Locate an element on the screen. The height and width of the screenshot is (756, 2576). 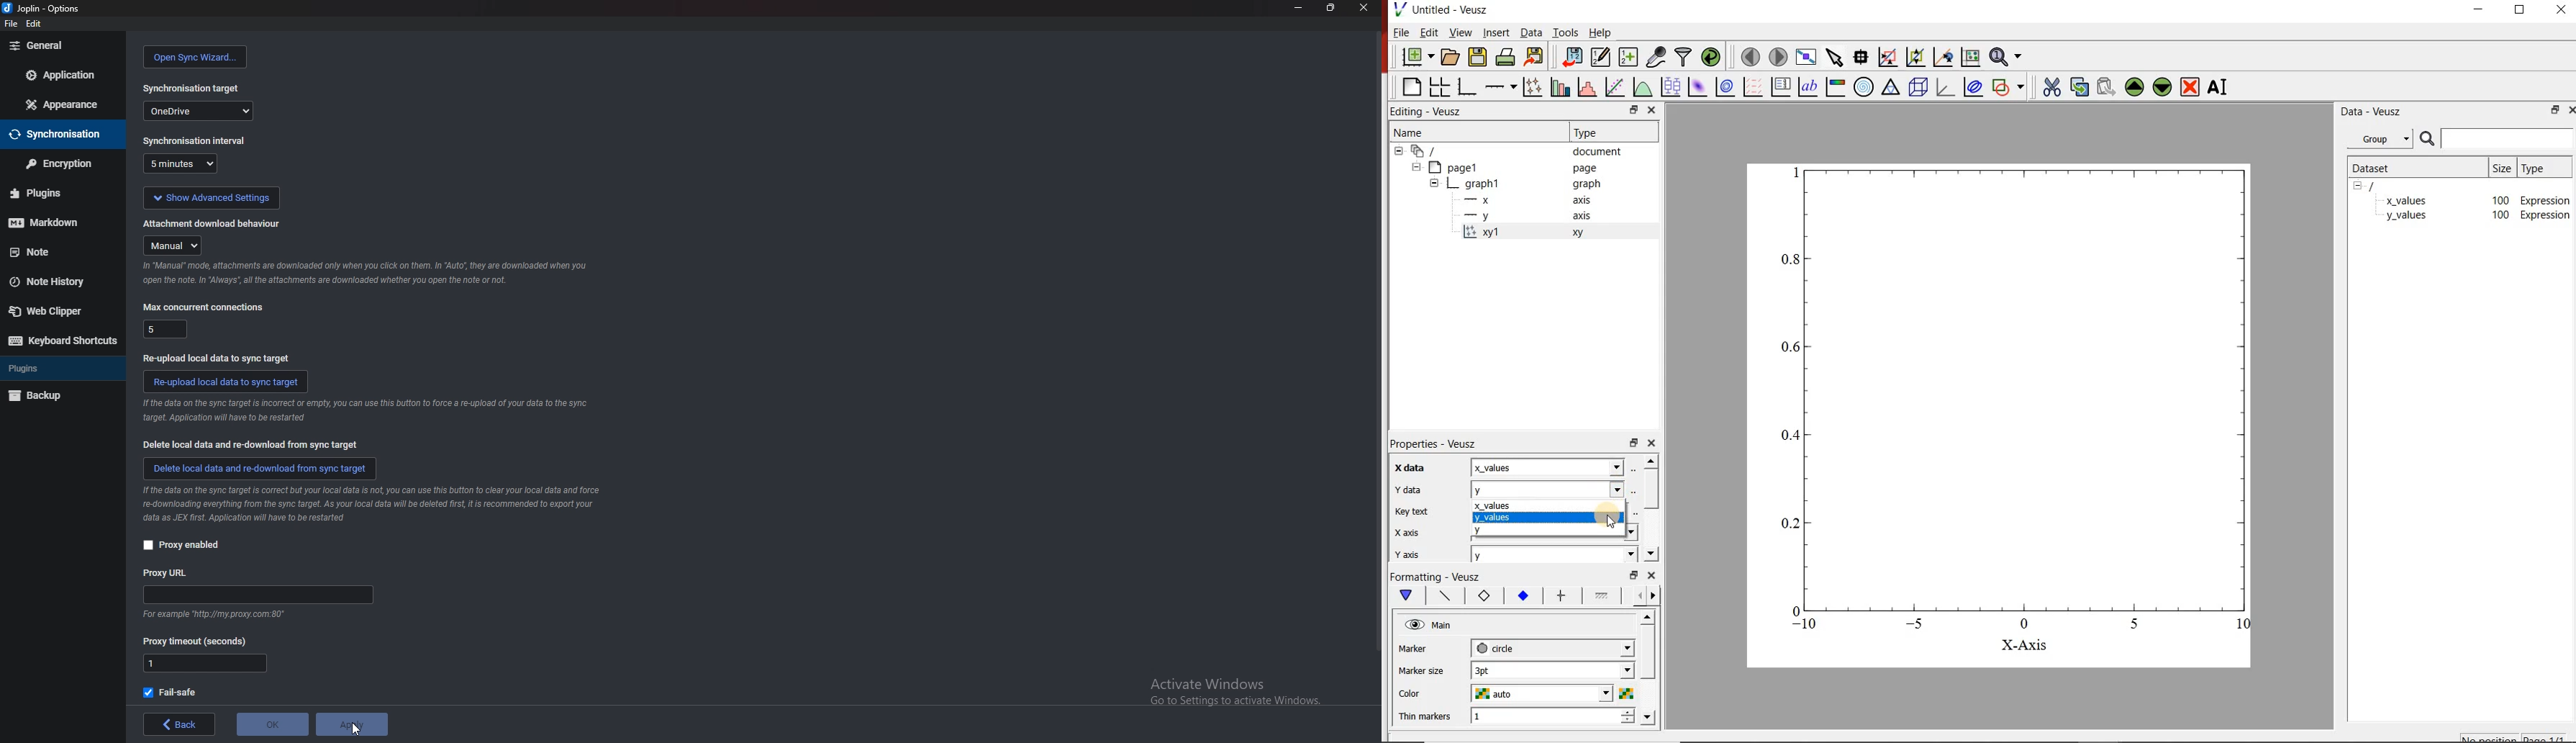
info is located at coordinates (212, 616).